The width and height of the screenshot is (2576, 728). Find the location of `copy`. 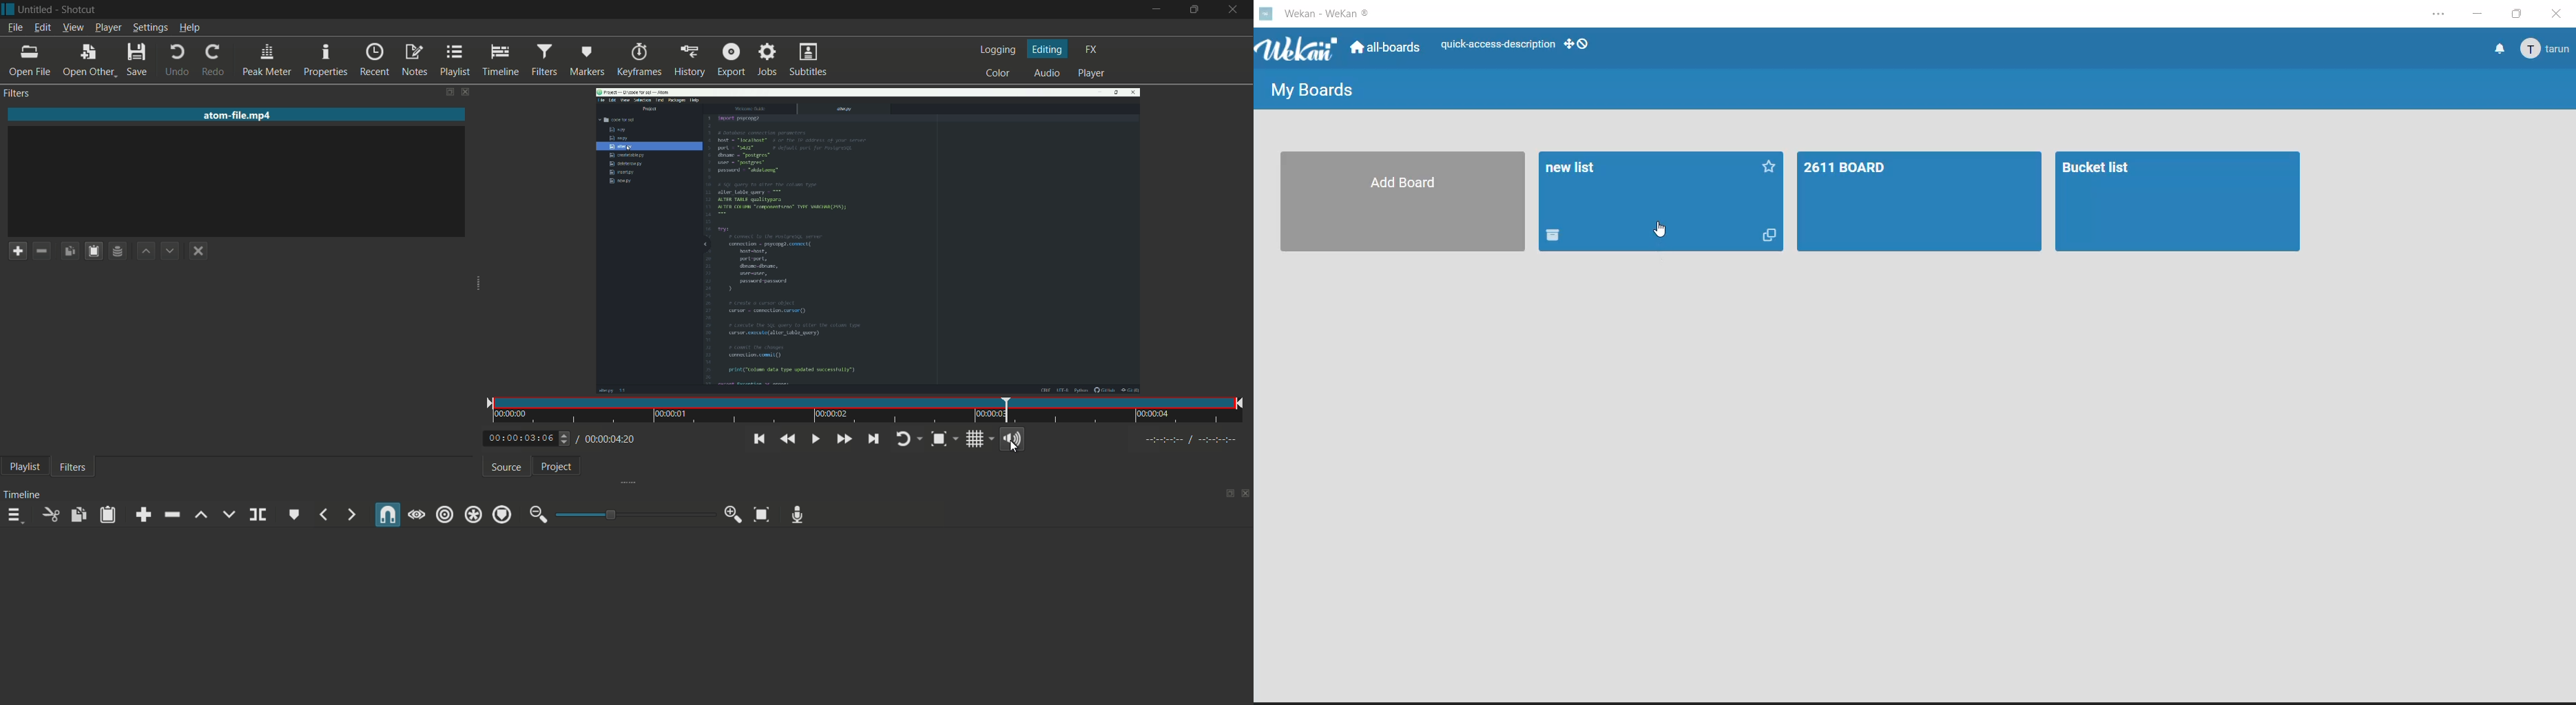

copy is located at coordinates (79, 516).